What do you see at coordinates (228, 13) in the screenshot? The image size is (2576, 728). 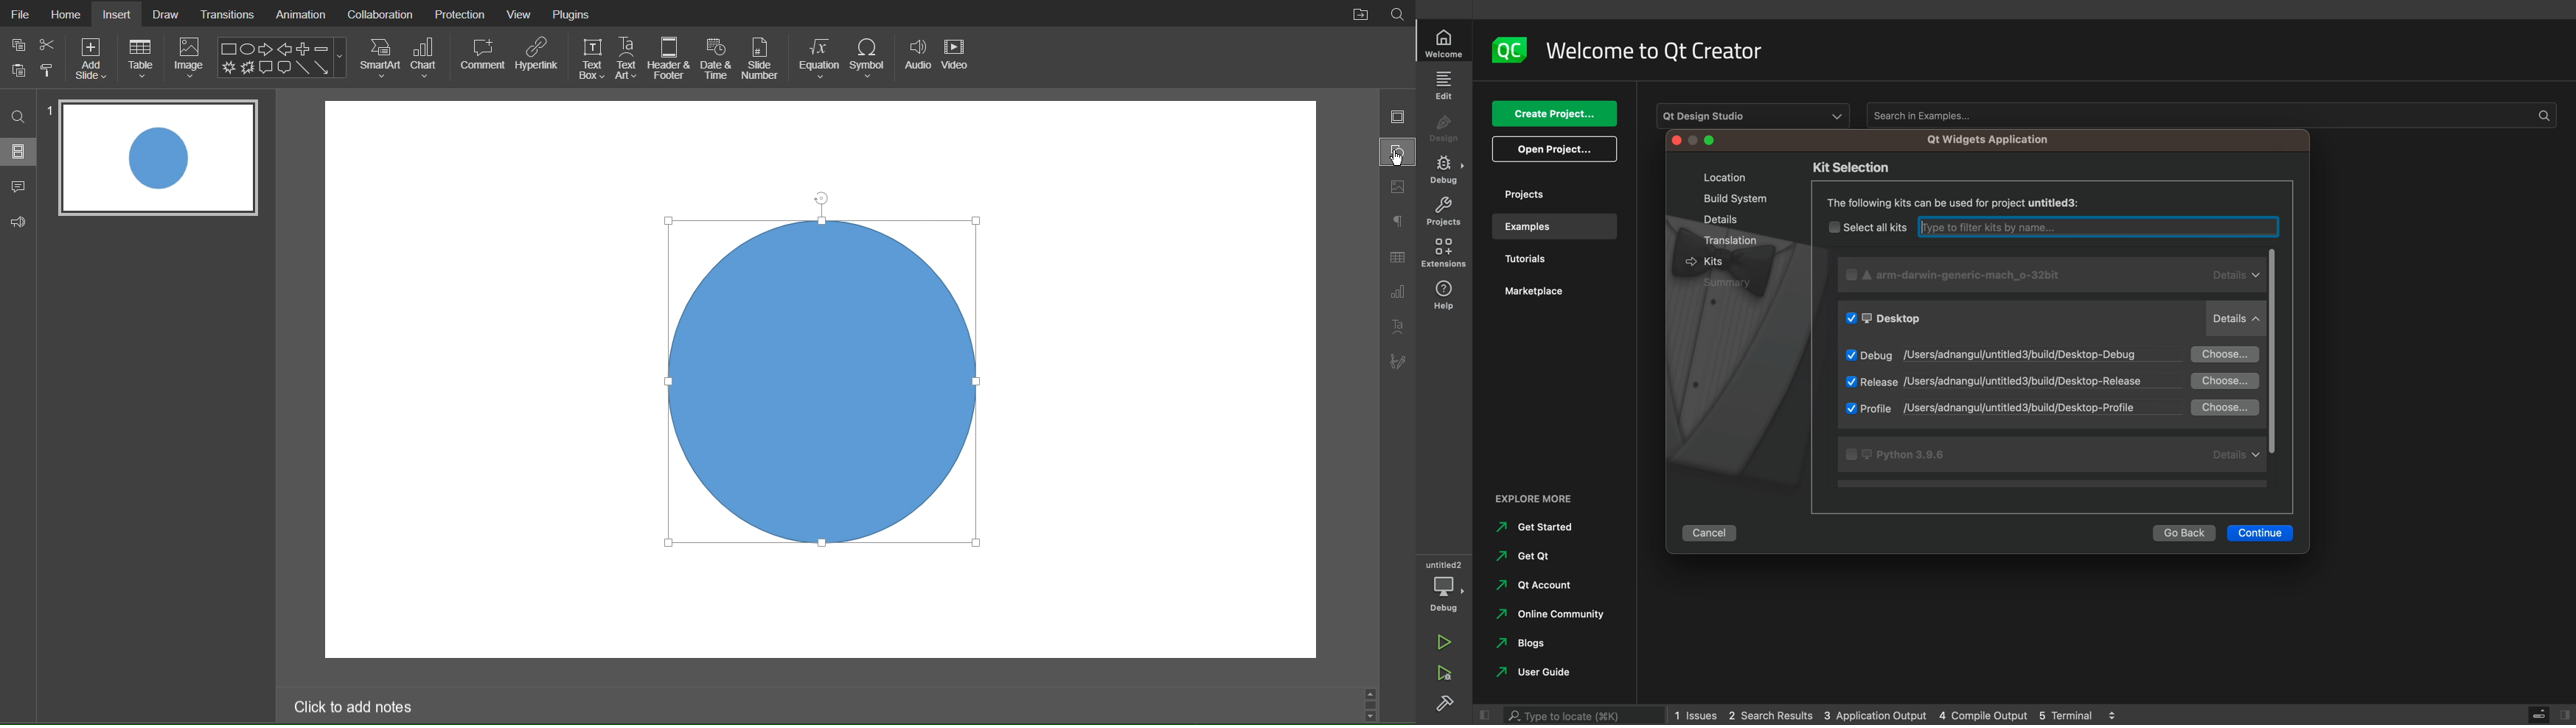 I see `Translations` at bounding box center [228, 13].